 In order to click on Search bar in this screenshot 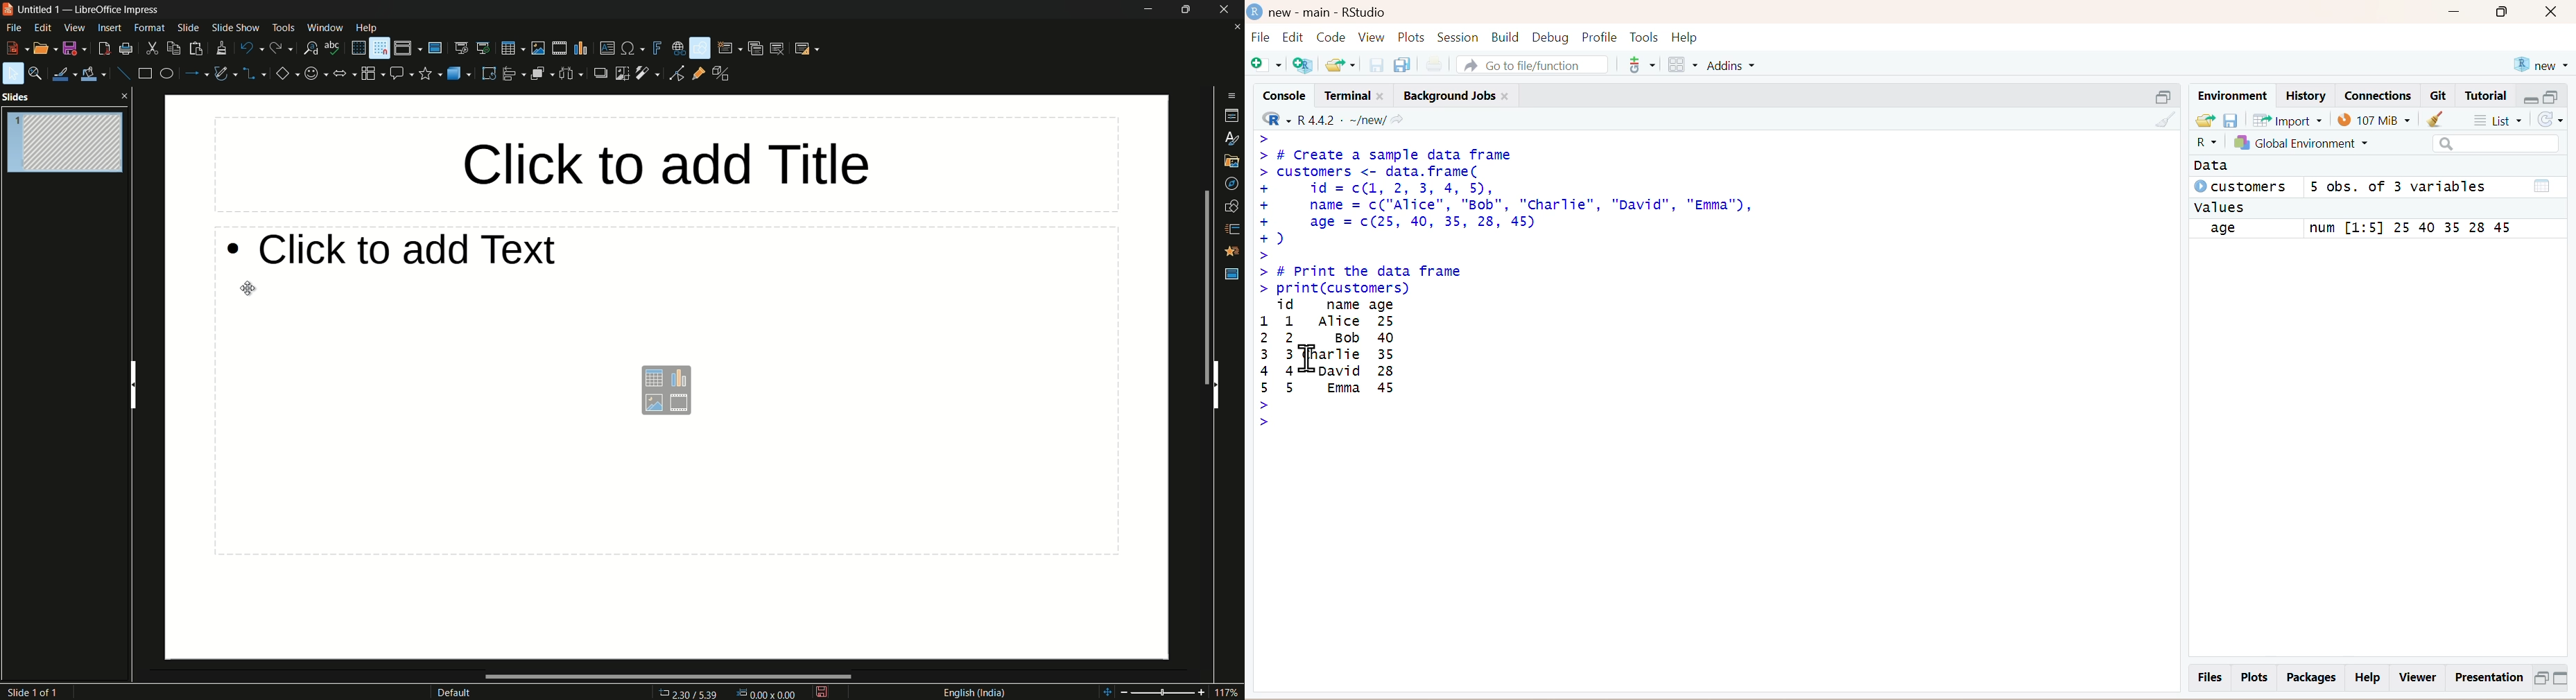, I will do `click(2496, 144)`.